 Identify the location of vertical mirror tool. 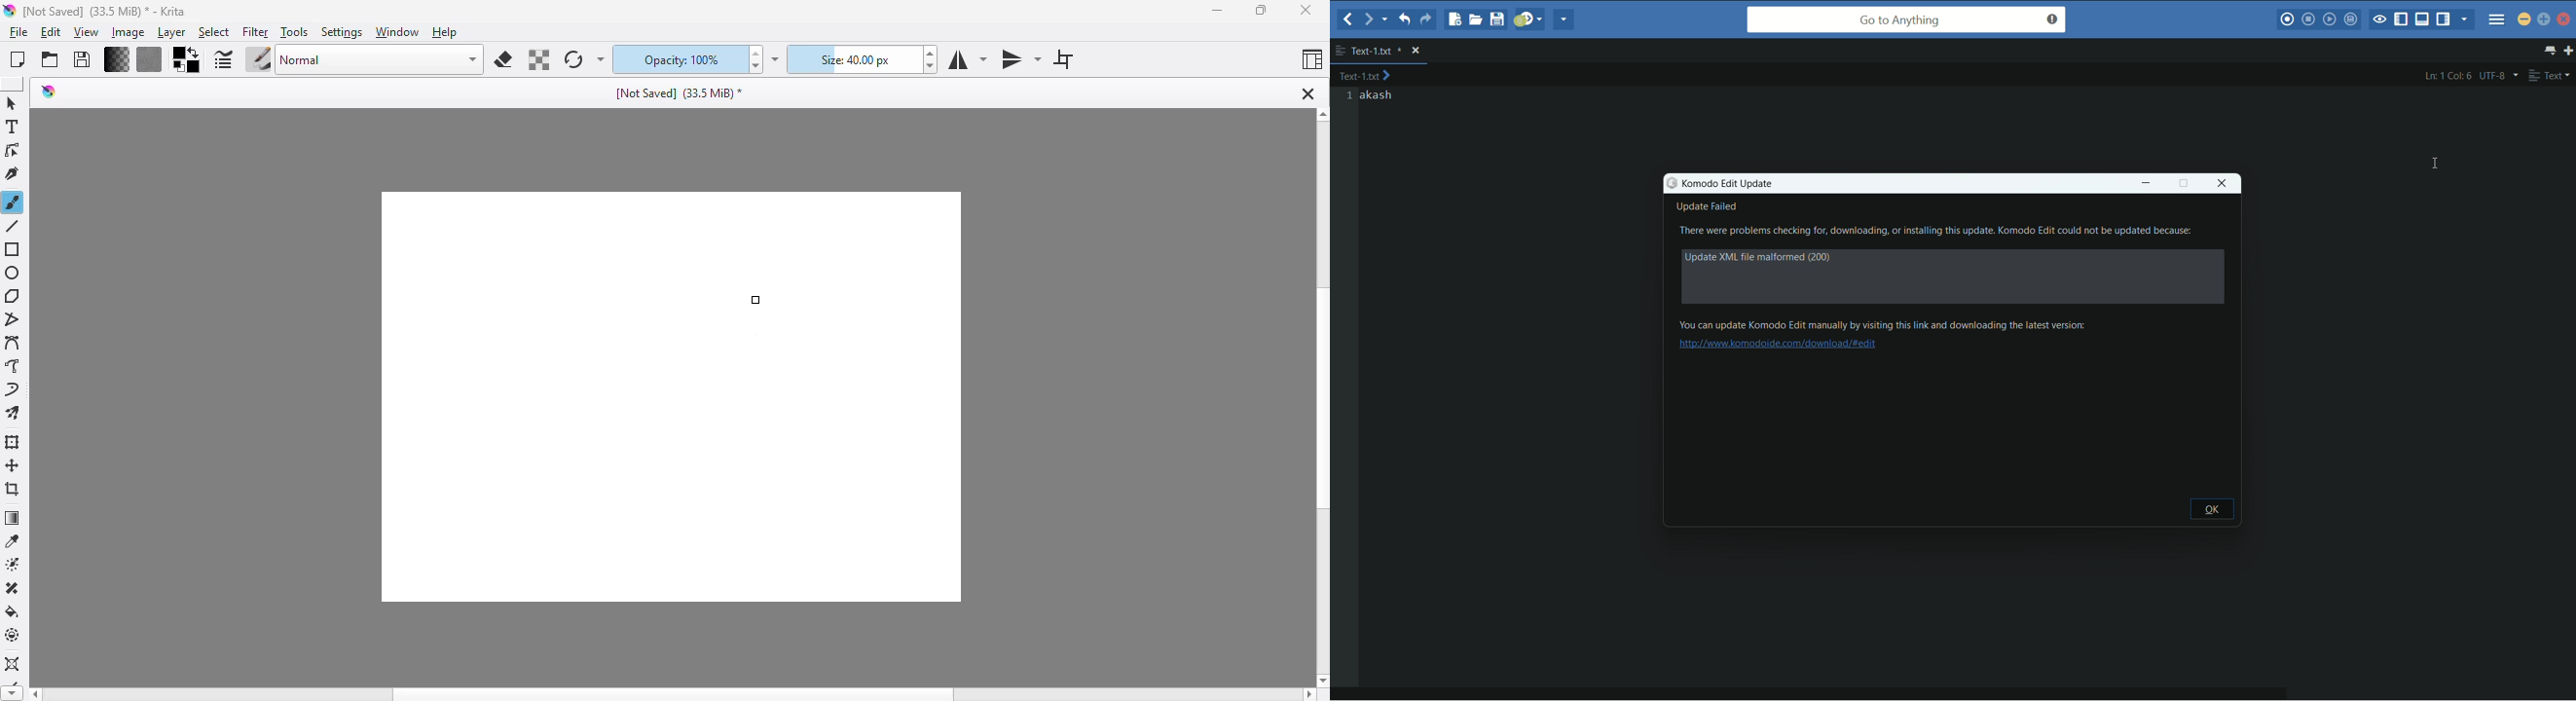
(1020, 60).